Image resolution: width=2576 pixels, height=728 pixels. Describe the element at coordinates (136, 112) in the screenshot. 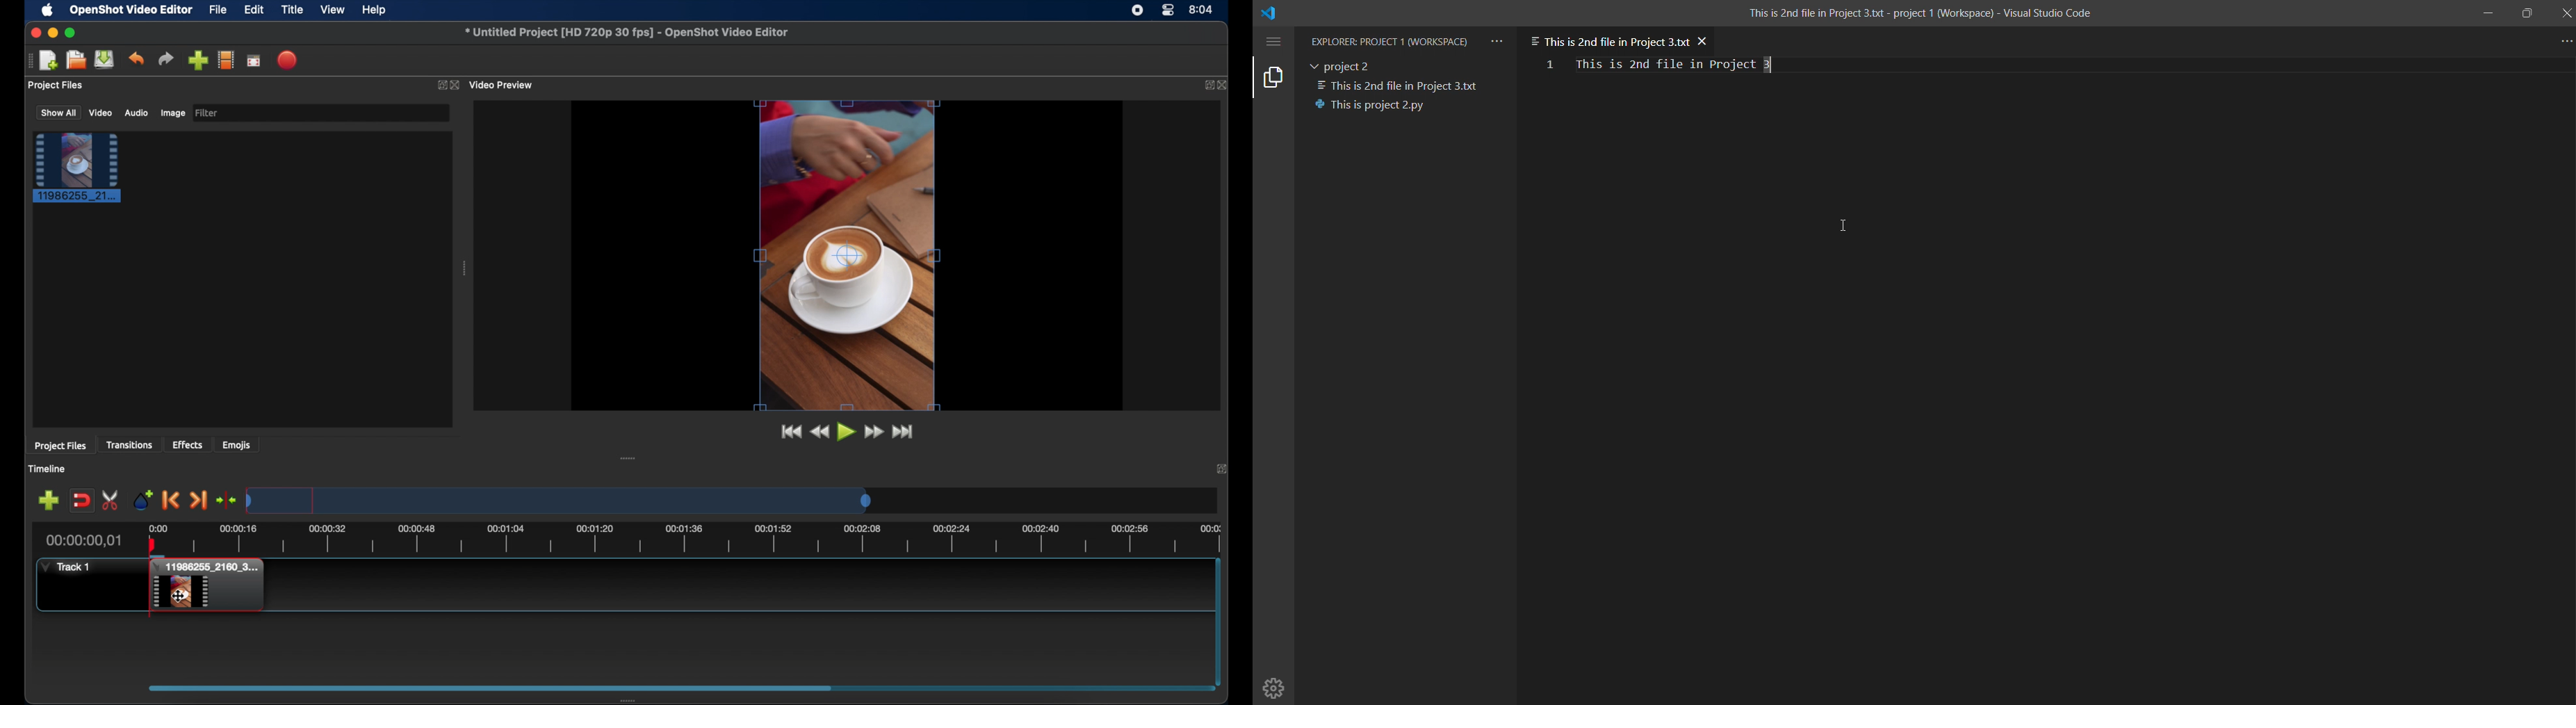

I see `audio` at that location.